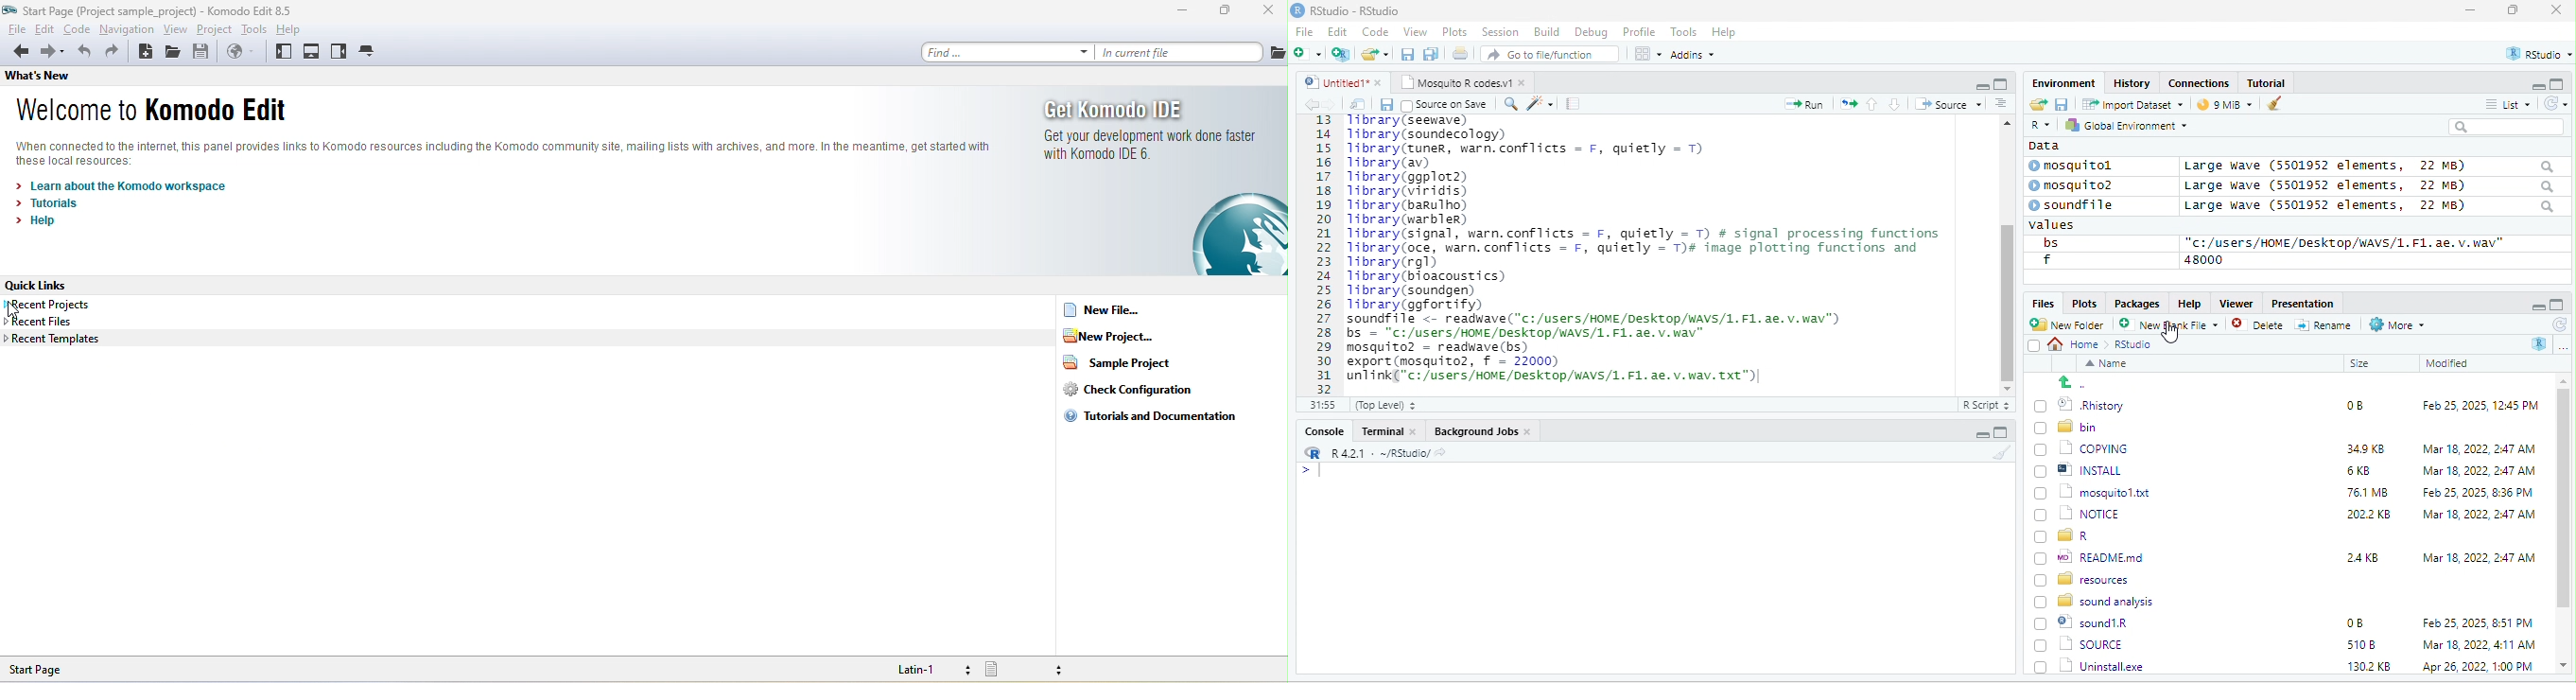 Image resolution: width=2576 pixels, height=700 pixels. What do you see at coordinates (2348, 403) in the screenshot?
I see `0B` at bounding box center [2348, 403].